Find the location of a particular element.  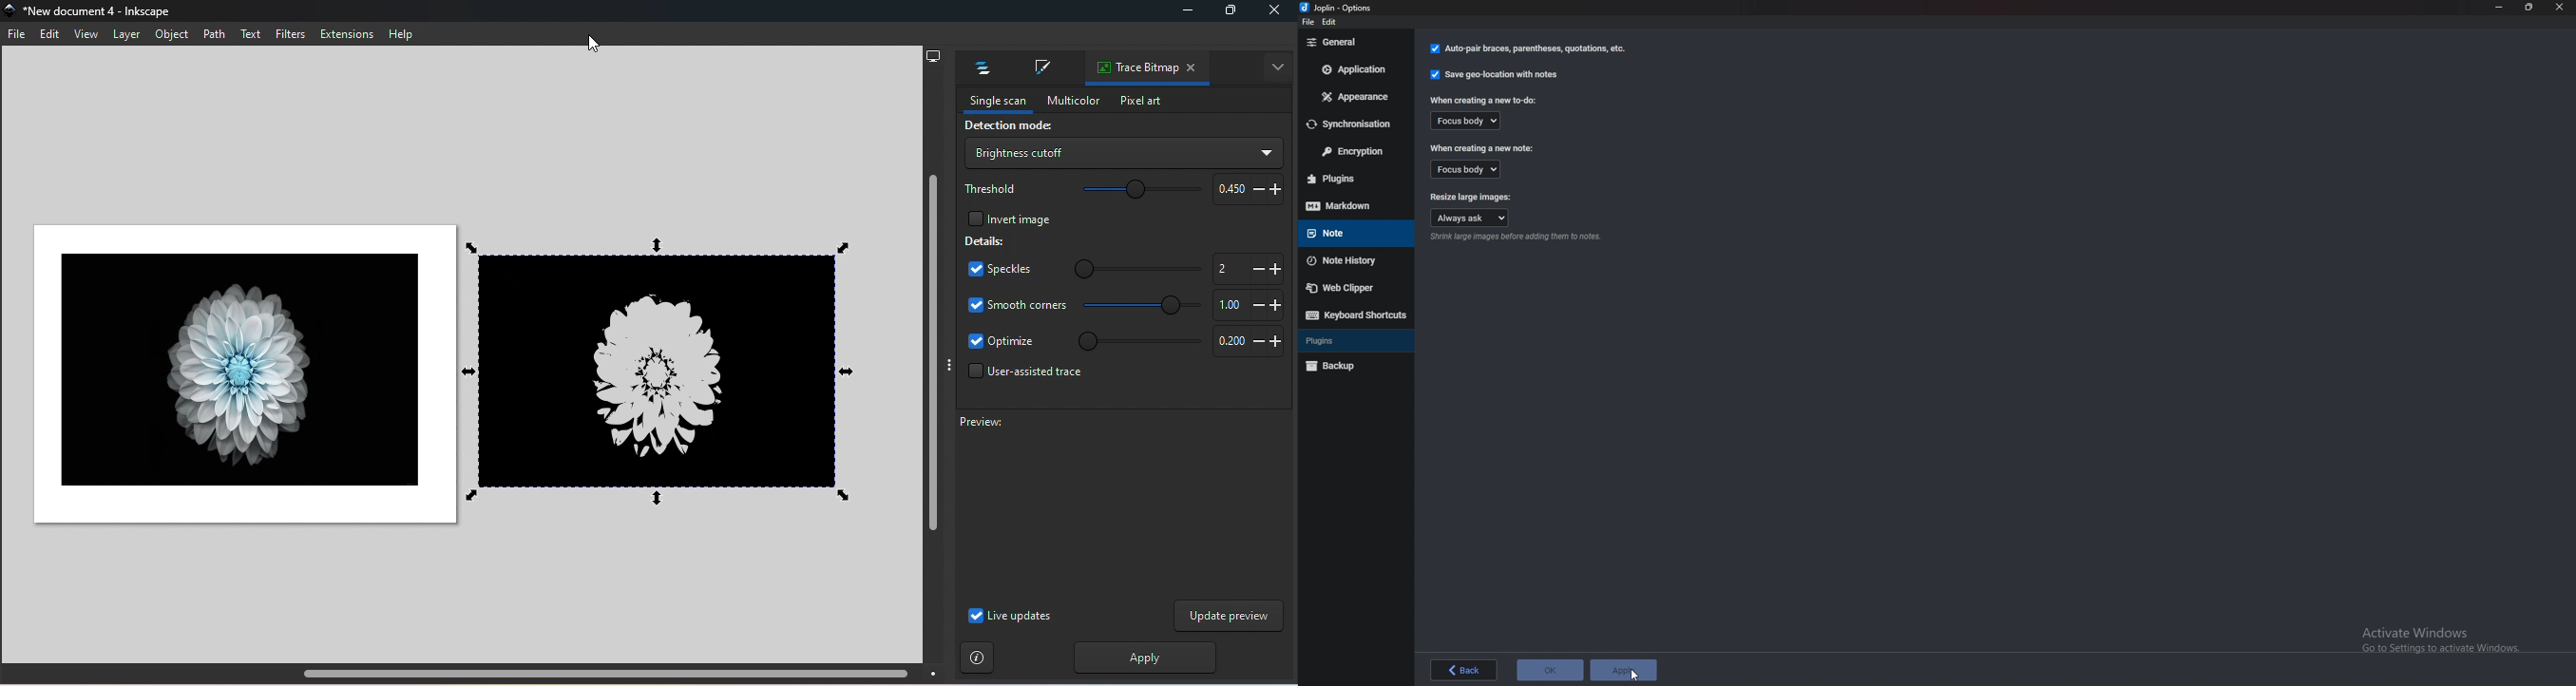

cursor is located at coordinates (1632, 677).